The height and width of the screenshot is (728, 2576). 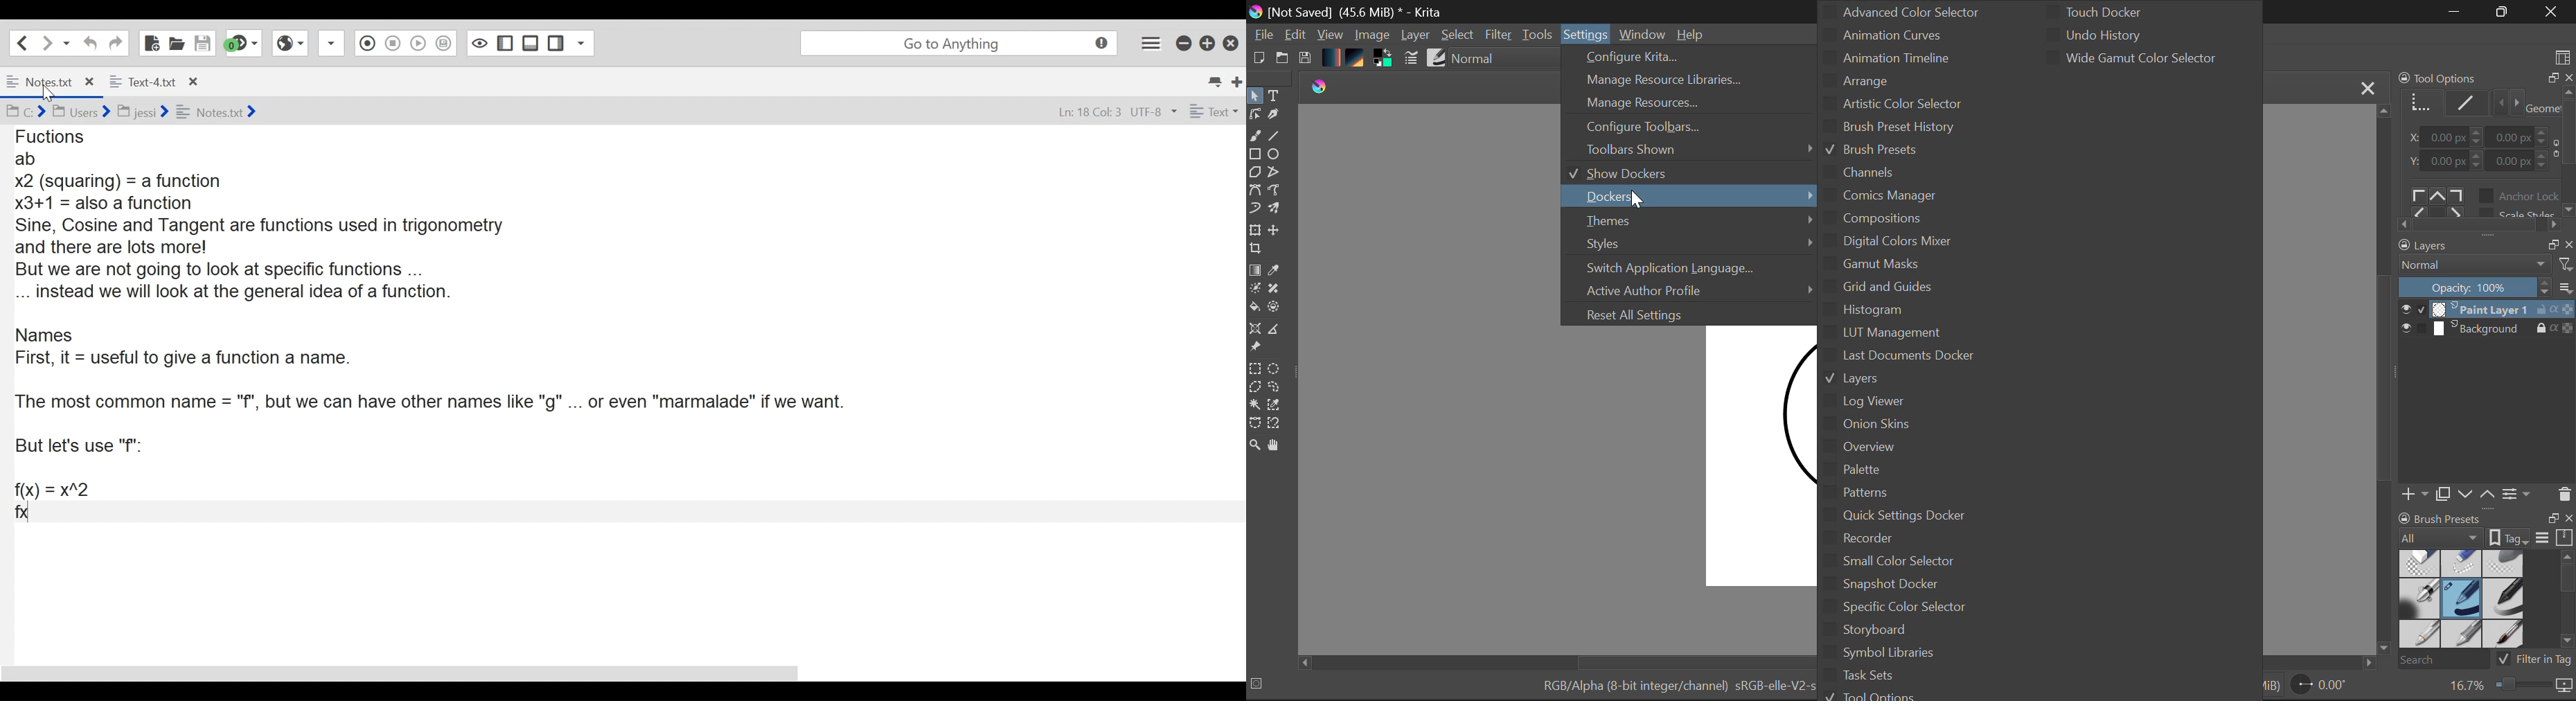 I want to click on Histogram, so click(x=1901, y=310).